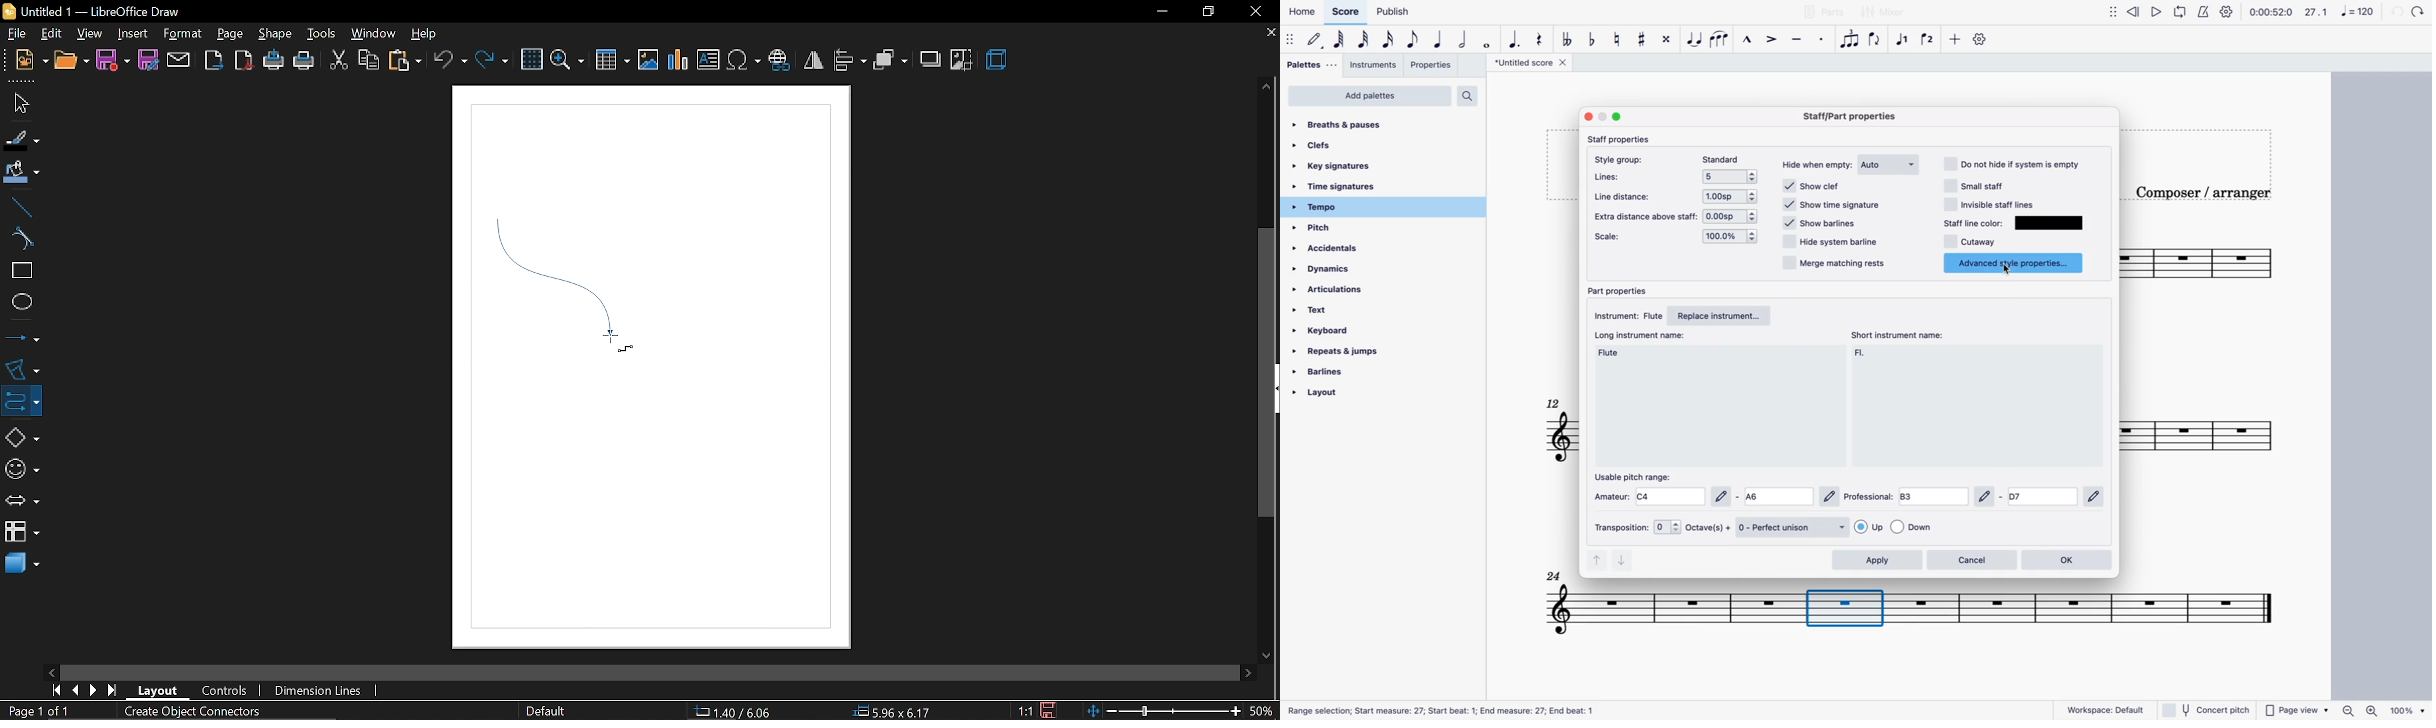  I want to click on , so click(1988, 496).